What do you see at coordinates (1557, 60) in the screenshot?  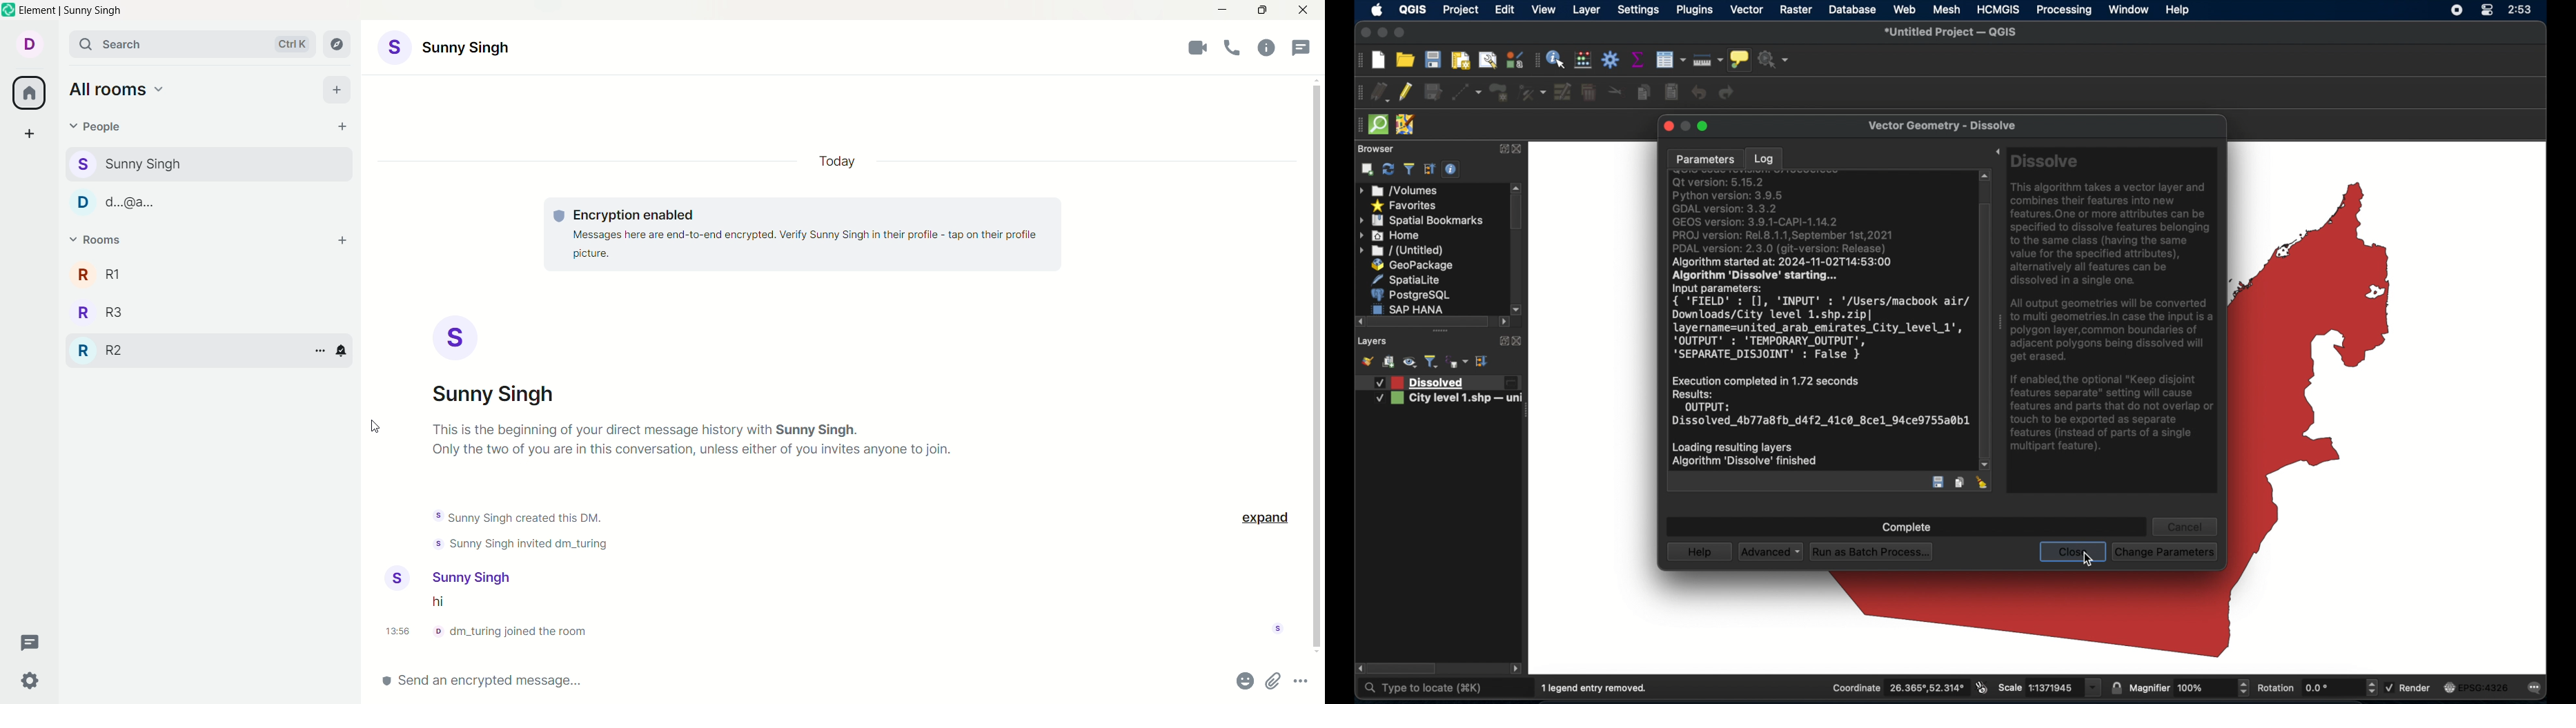 I see `identify feature` at bounding box center [1557, 60].